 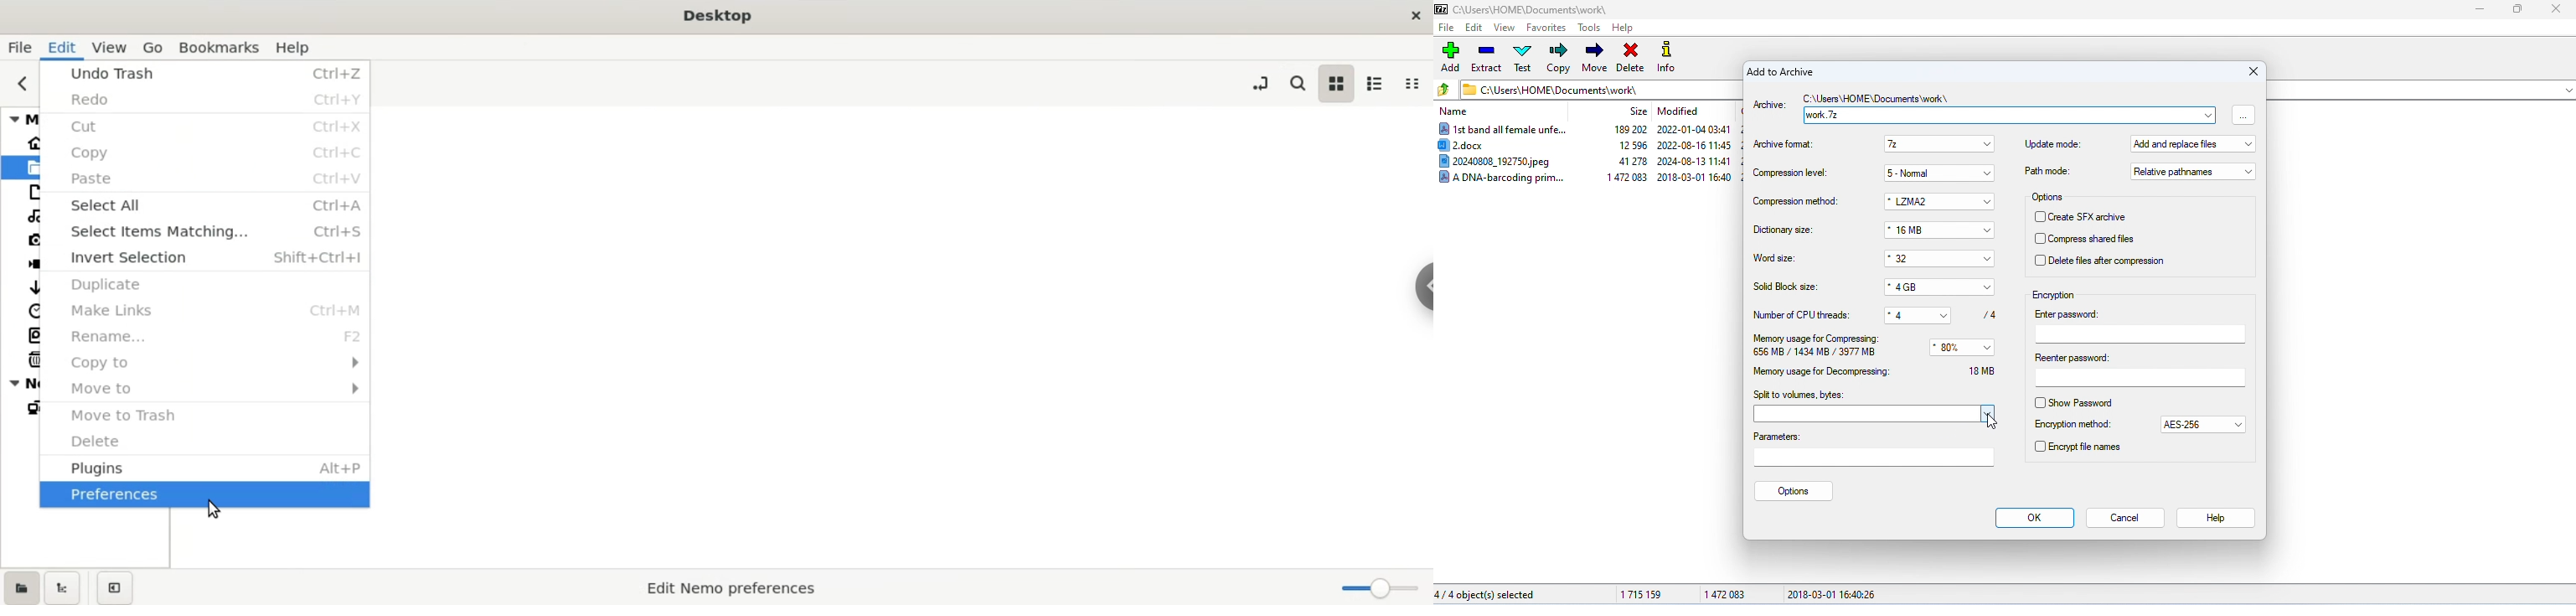 What do you see at coordinates (1929, 287) in the screenshot?
I see `* 4GB` at bounding box center [1929, 287].